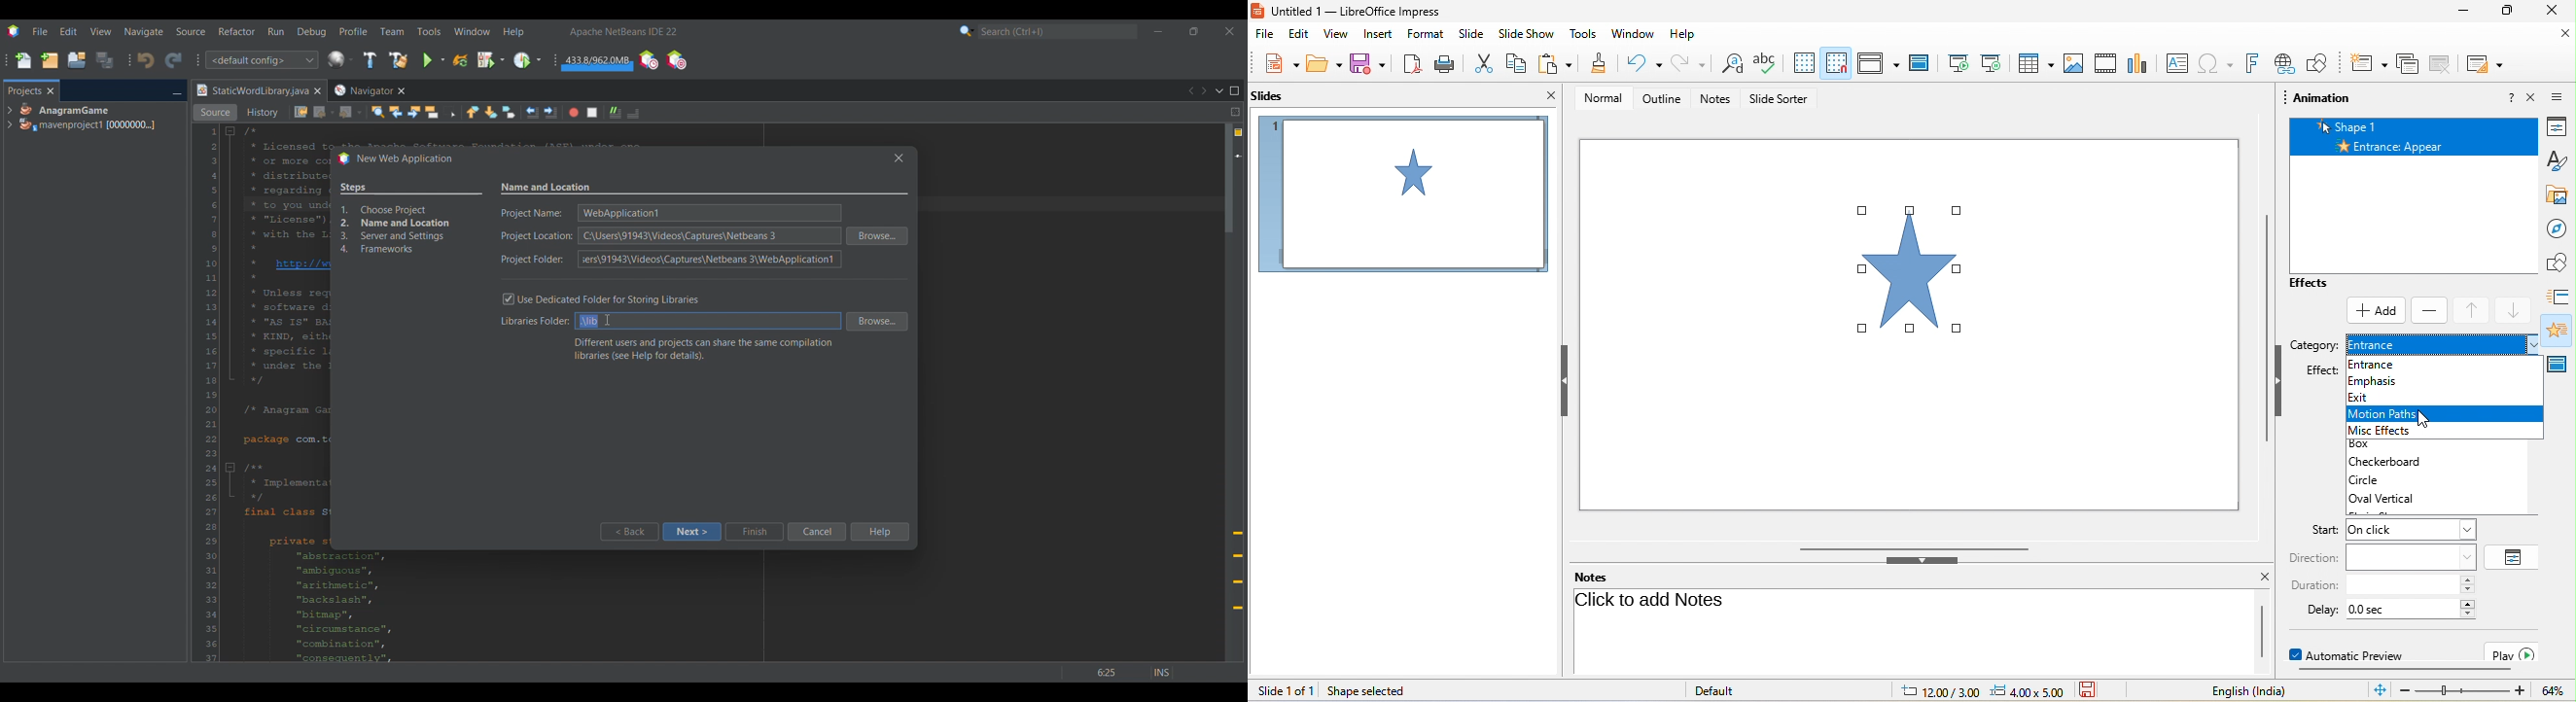 This screenshot has width=2576, height=728. I want to click on shape 1, so click(2417, 125).